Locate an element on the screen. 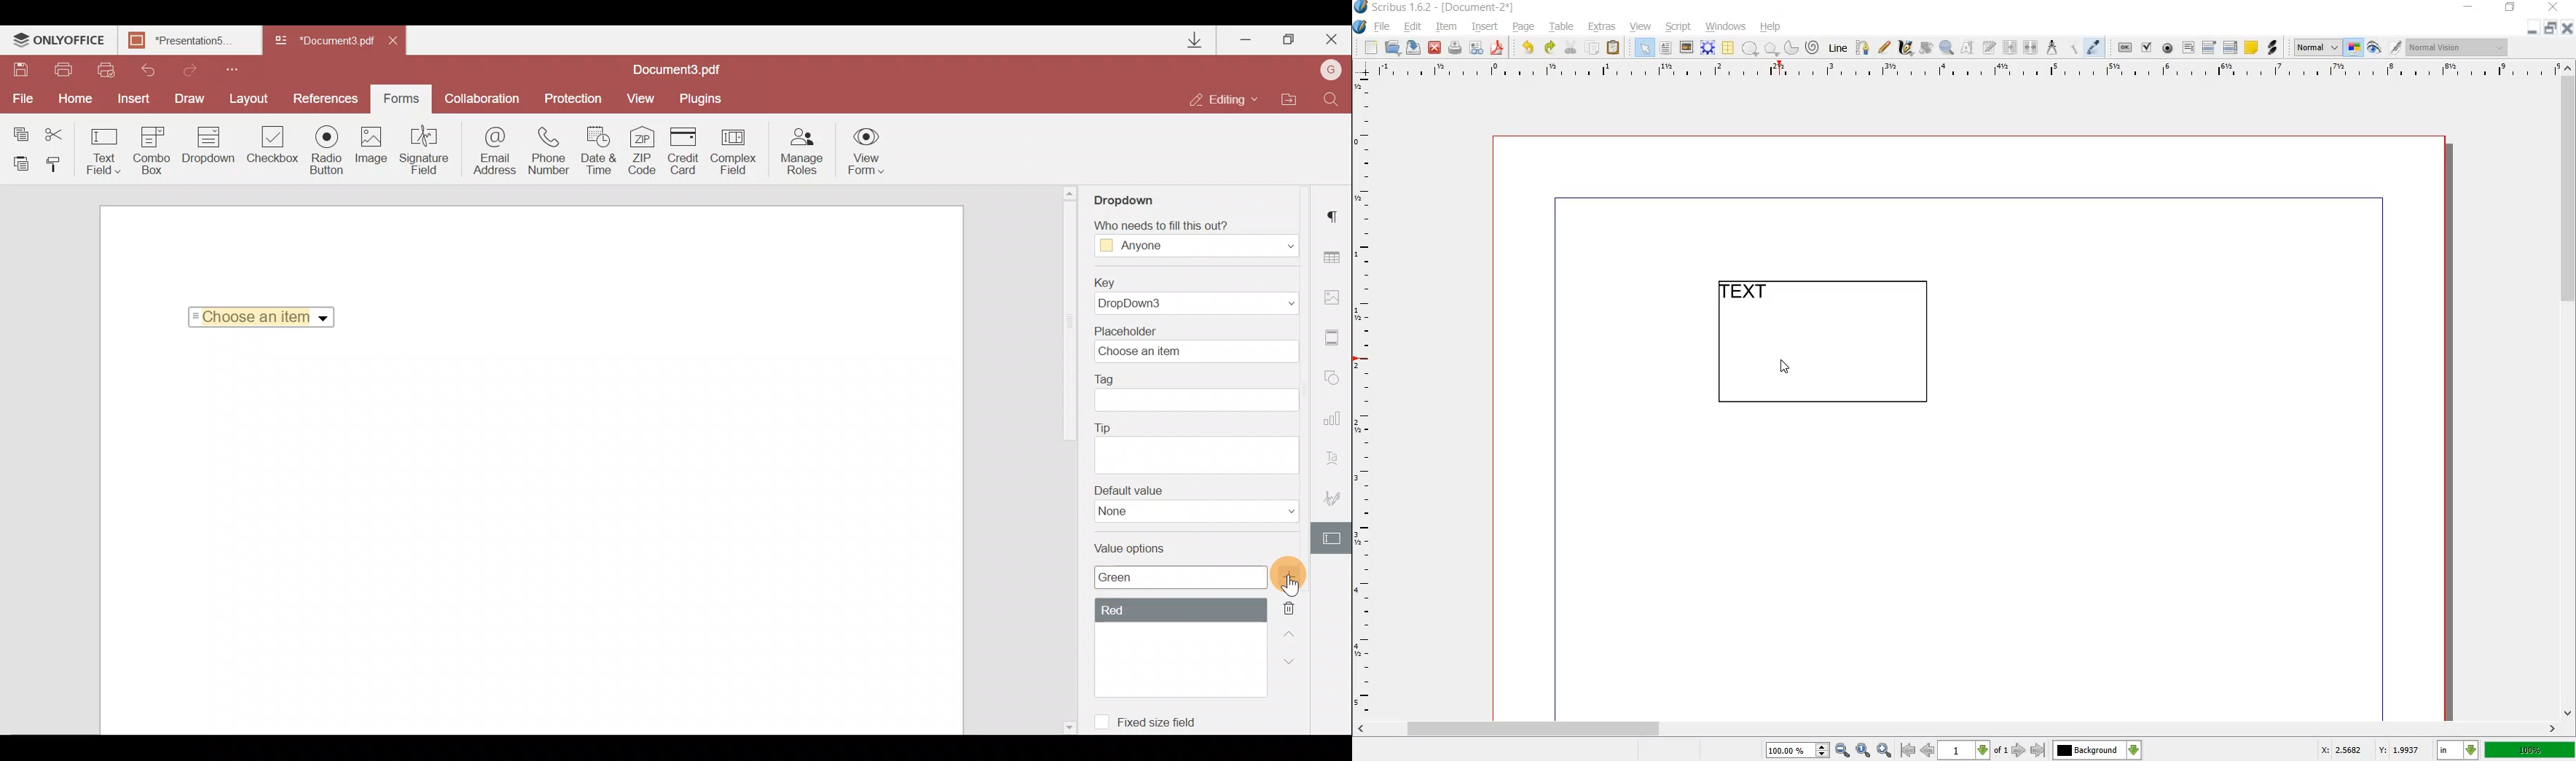  minimize is located at coordinates (2469, 7).